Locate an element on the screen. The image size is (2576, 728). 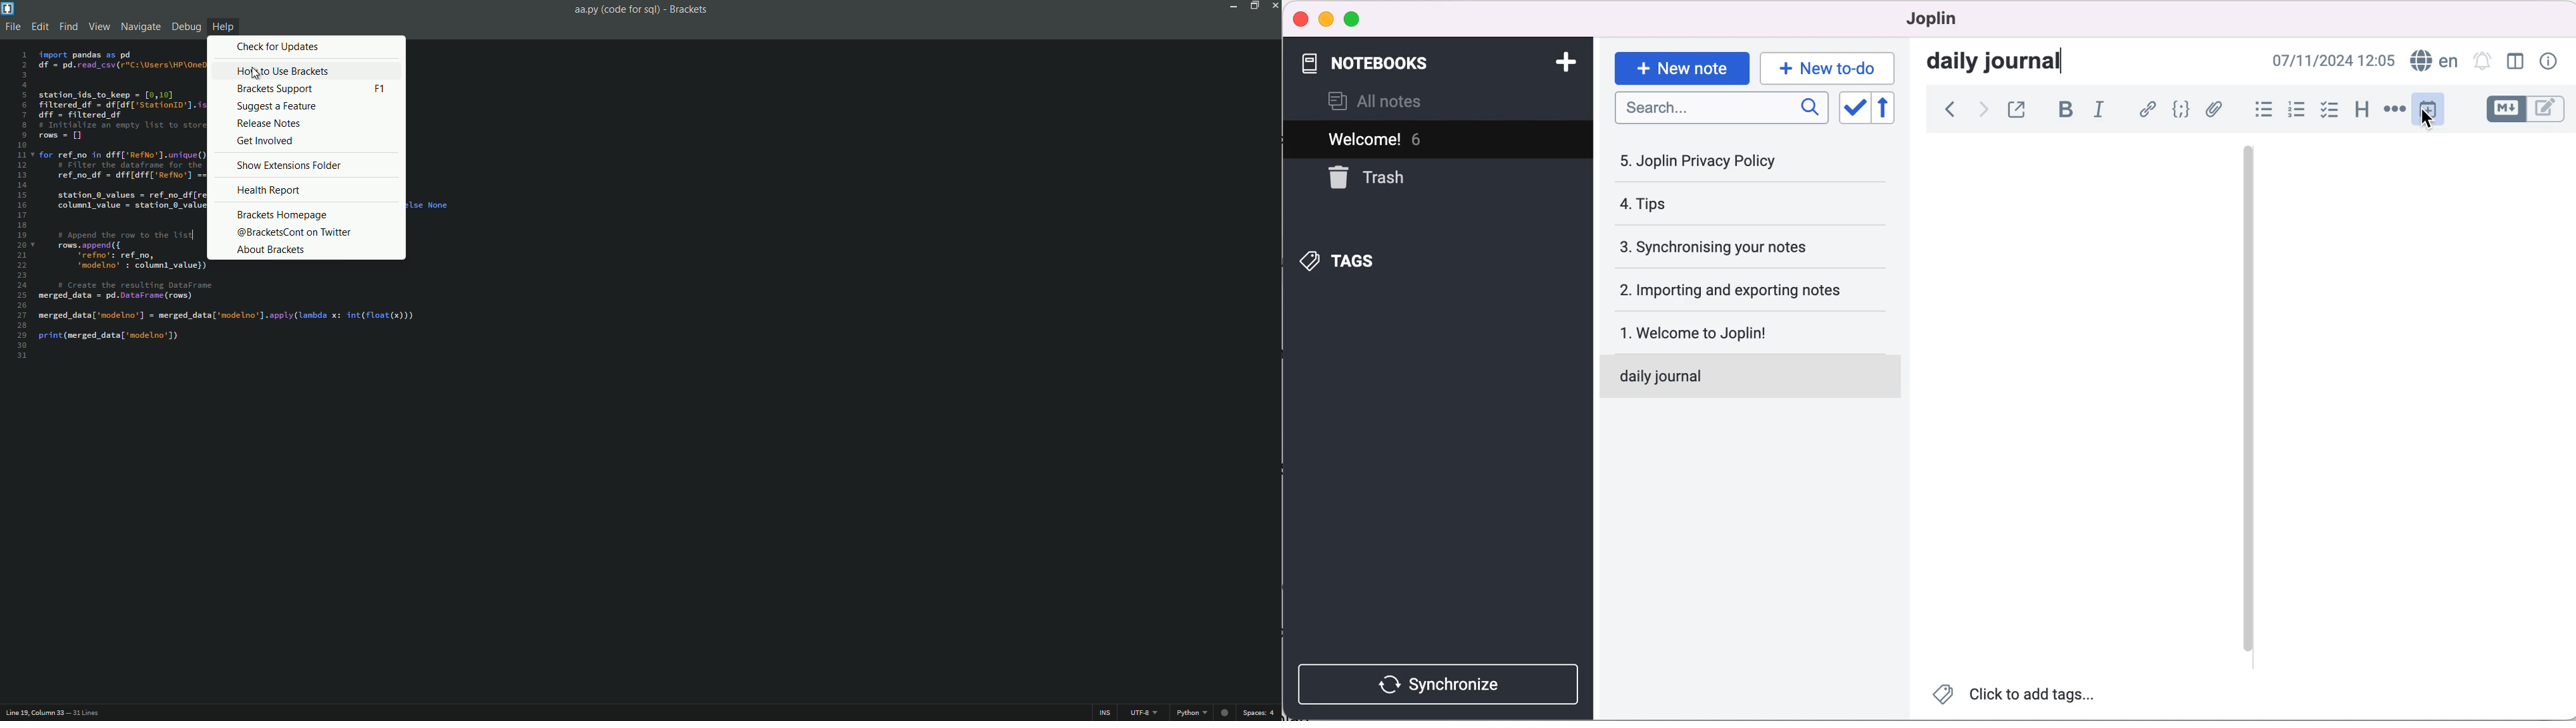
notebooks is located at coordinates (1375, 64).